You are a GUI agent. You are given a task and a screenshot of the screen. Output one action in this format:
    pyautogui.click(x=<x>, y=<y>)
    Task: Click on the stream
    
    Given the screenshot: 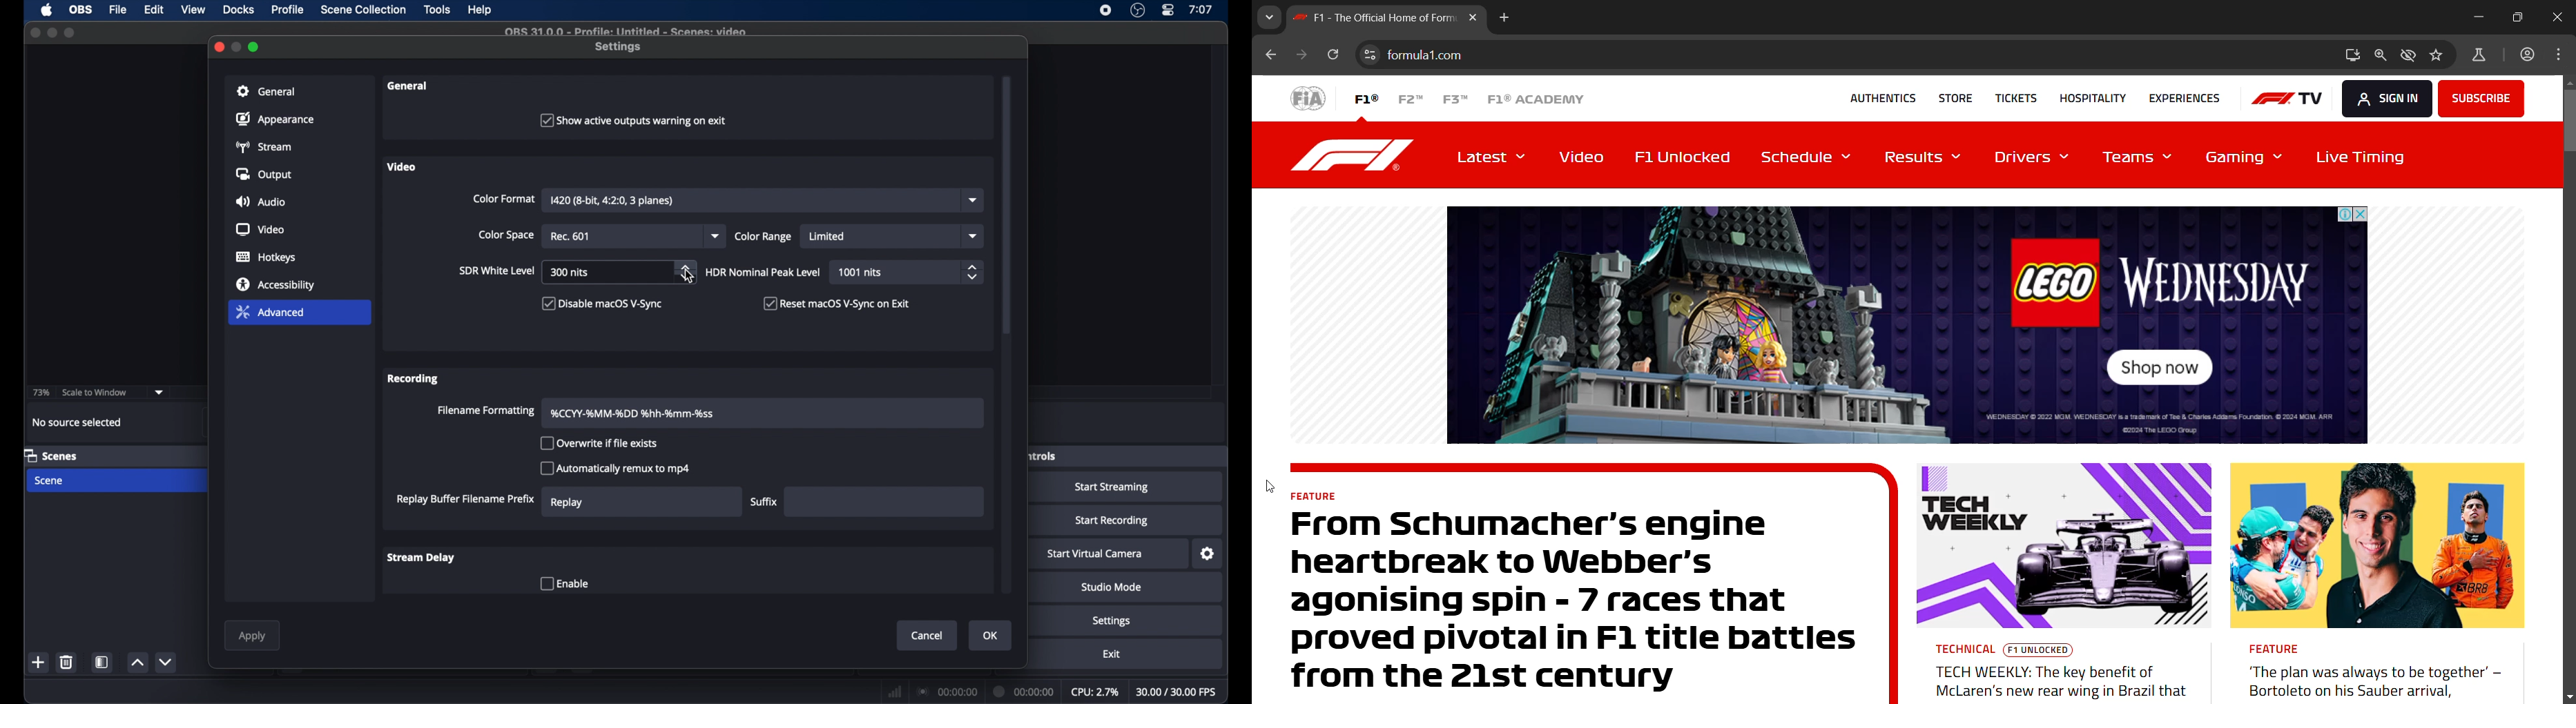 What is the action you would take?
    pyautogui.click(x=263, y=147)
    